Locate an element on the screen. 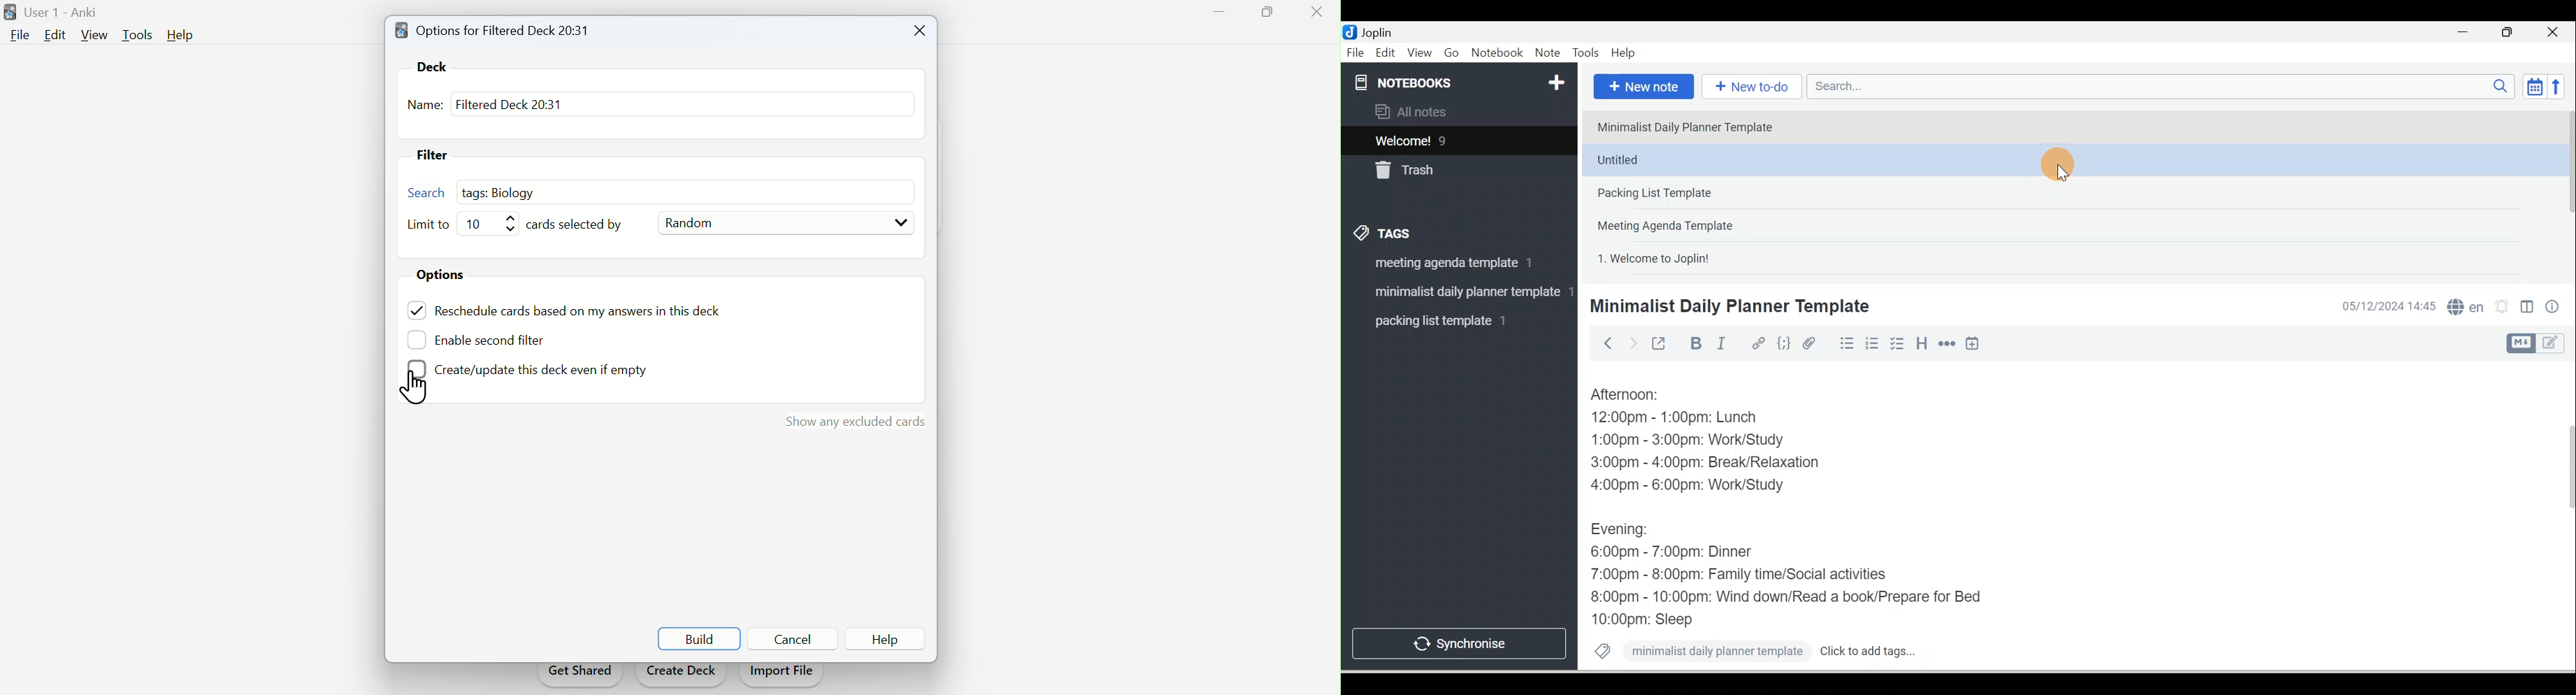 The width and height of the screenshot is (2576, 700). Horizontal rule is located at coordinates (1948, 344).